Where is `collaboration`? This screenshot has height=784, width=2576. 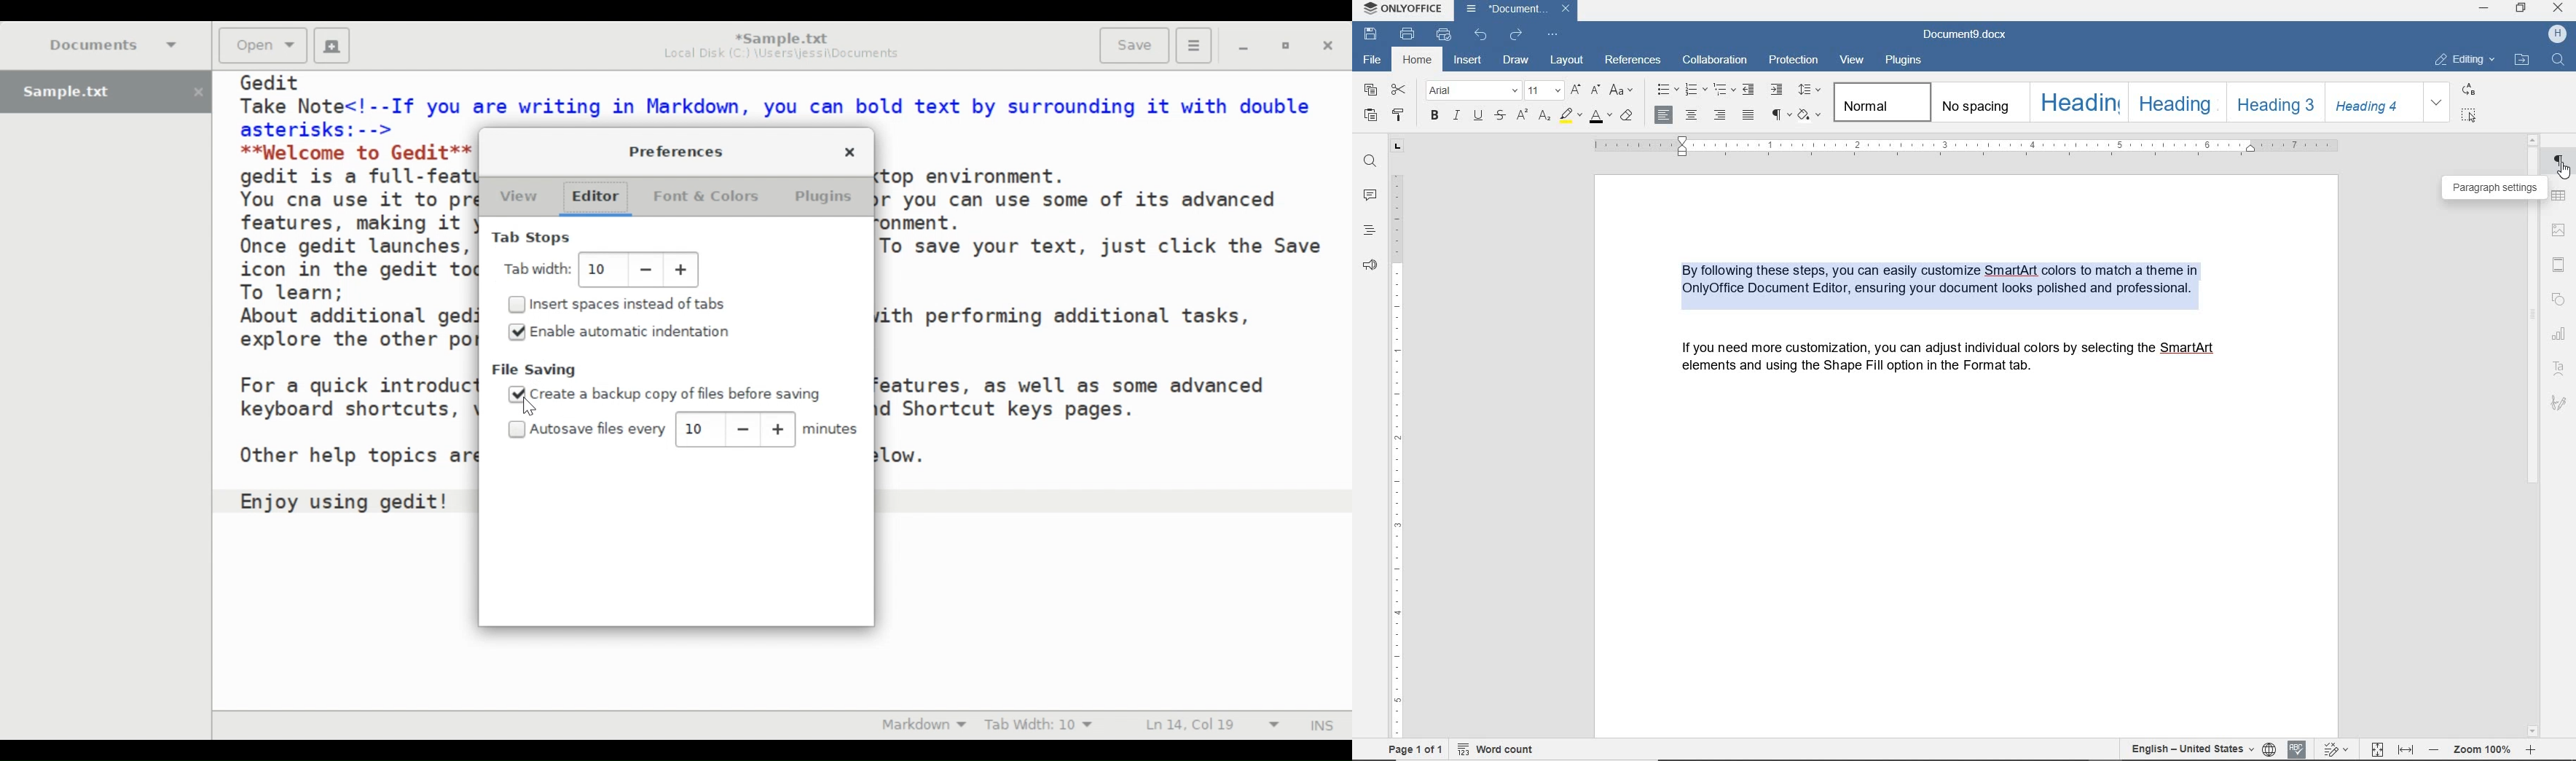
collaboration is located at coordinates (1716, 61).